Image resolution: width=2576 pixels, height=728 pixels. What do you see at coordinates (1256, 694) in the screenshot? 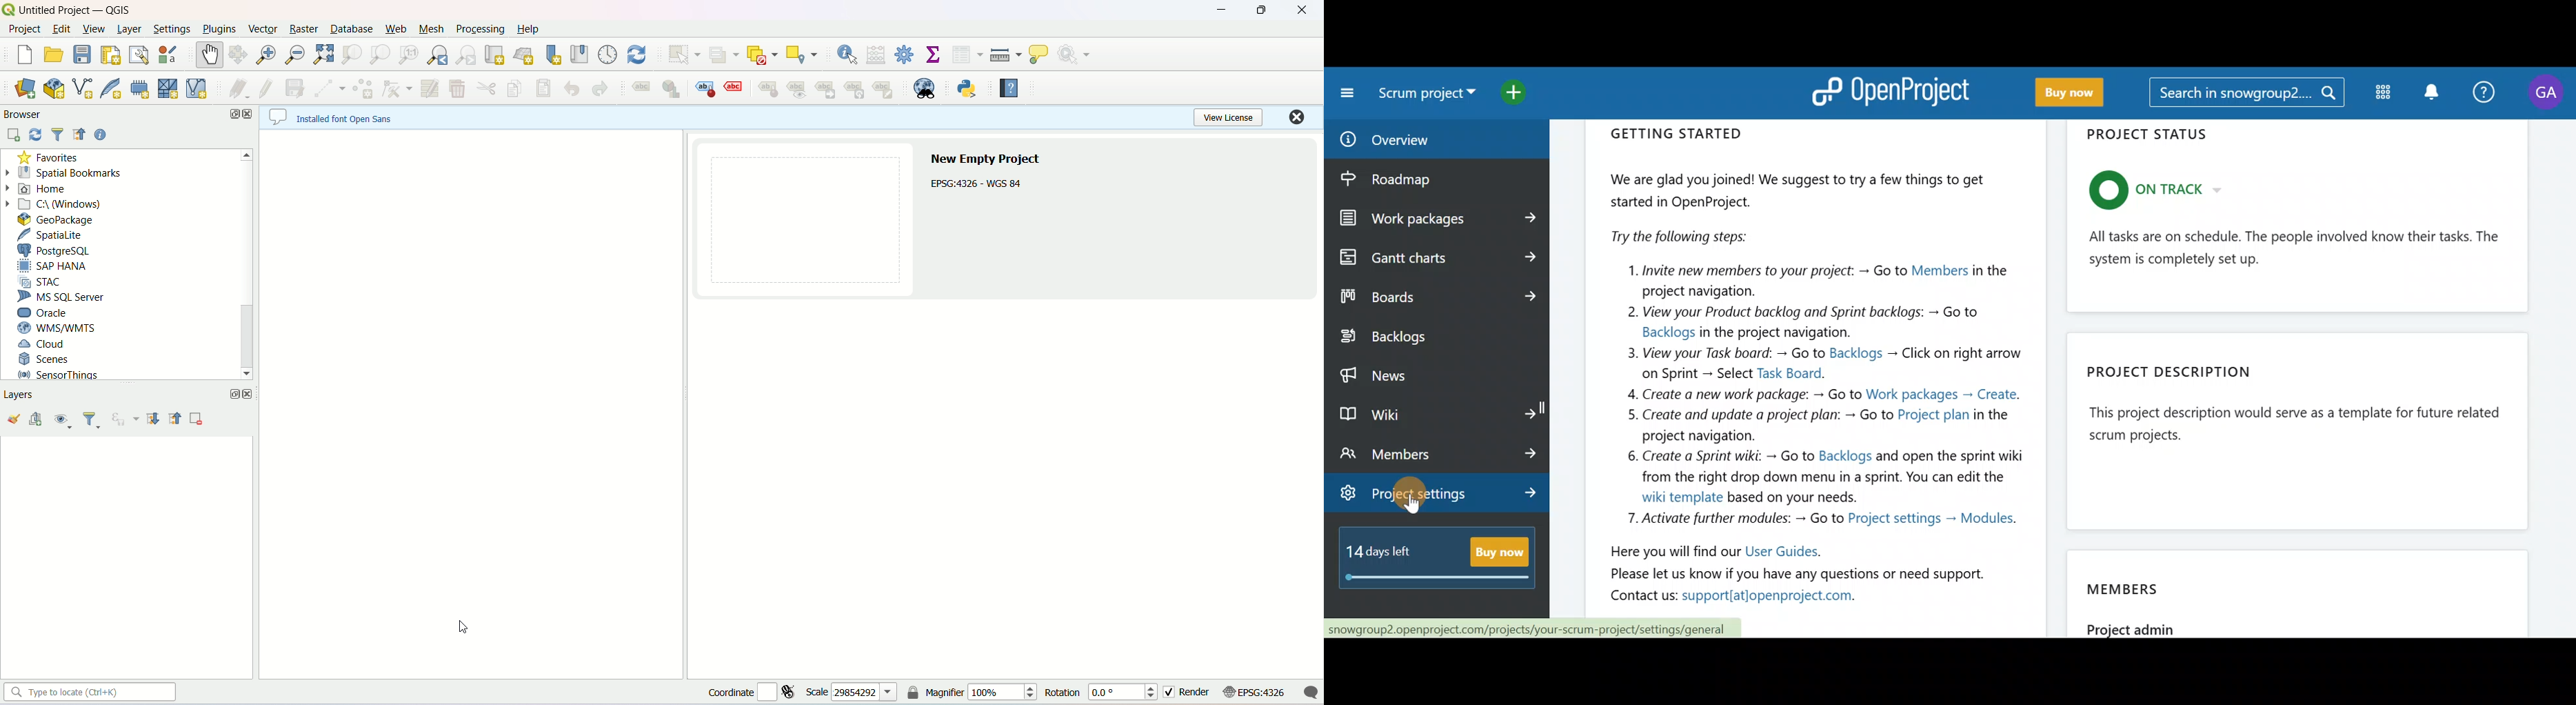
I see `EPSG` at bounding box center [1256, 694].